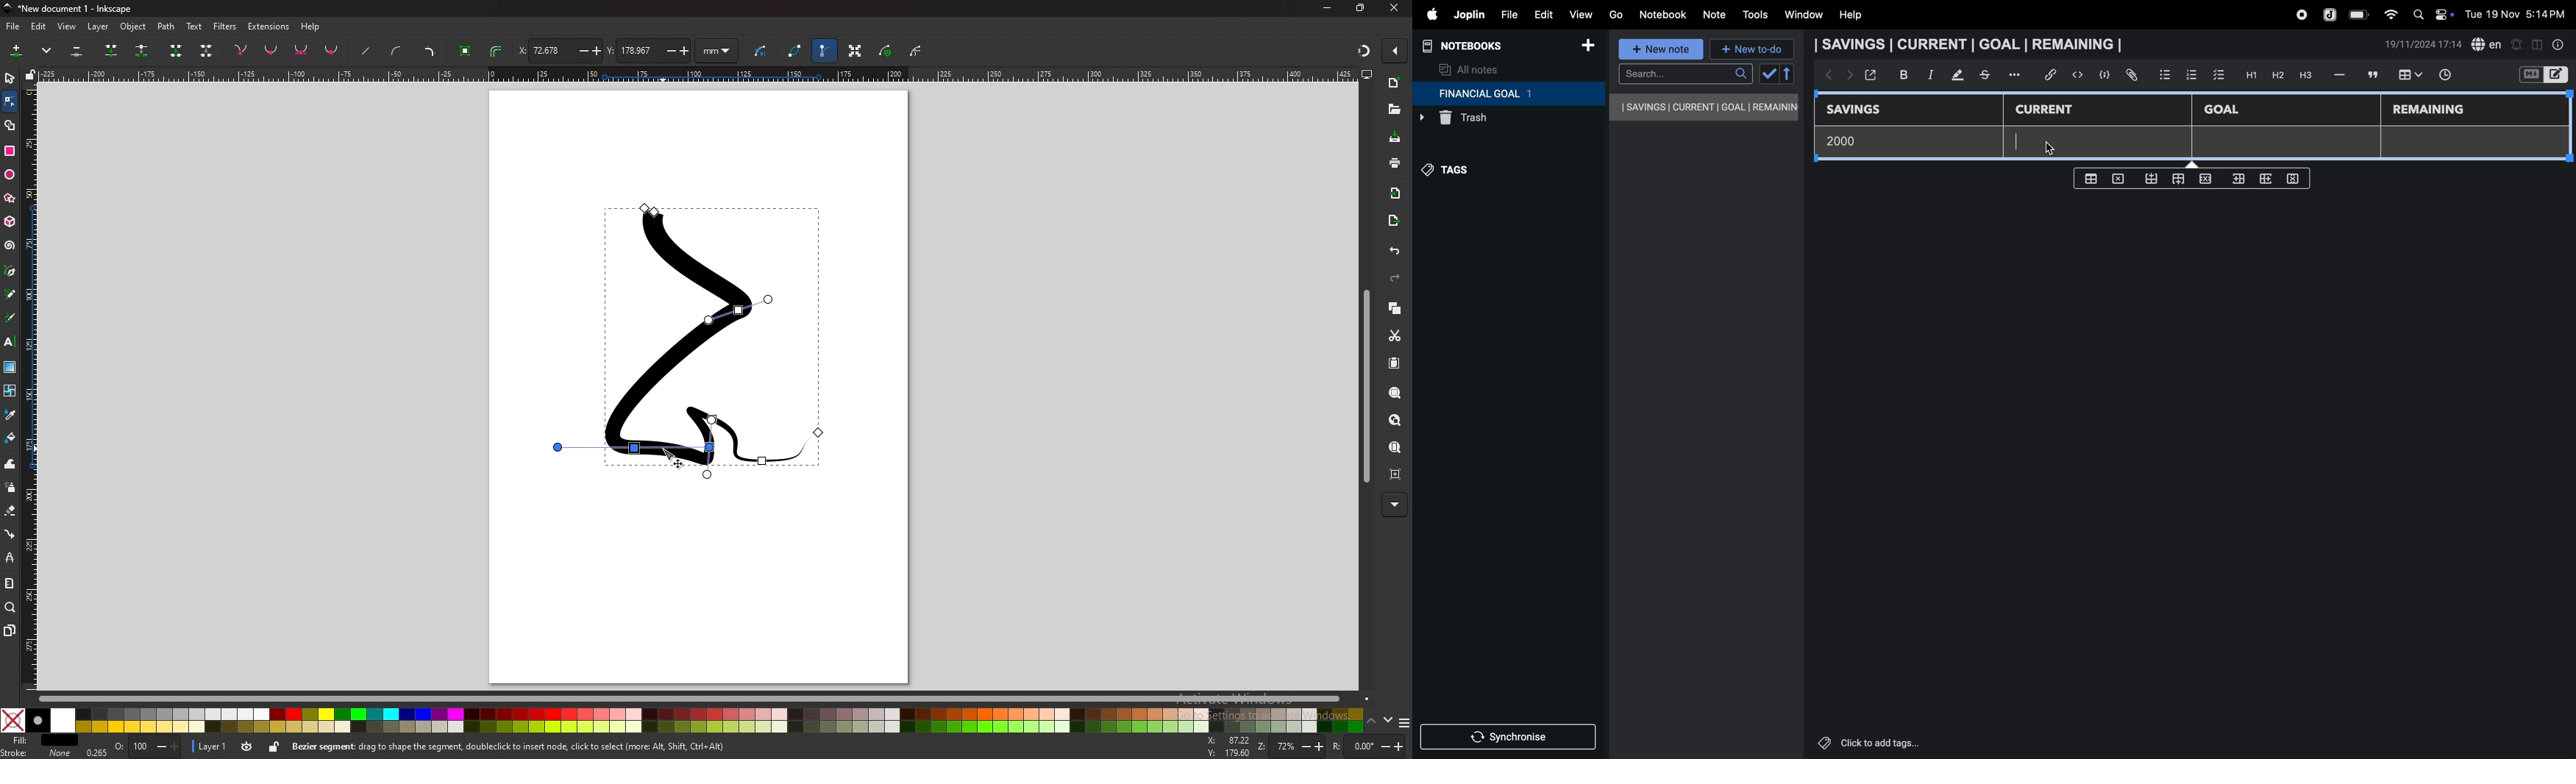  What do you see at coordinates (366, 50) in the screenshot?
I see `straighten lines` at bounding box center [366, 50].